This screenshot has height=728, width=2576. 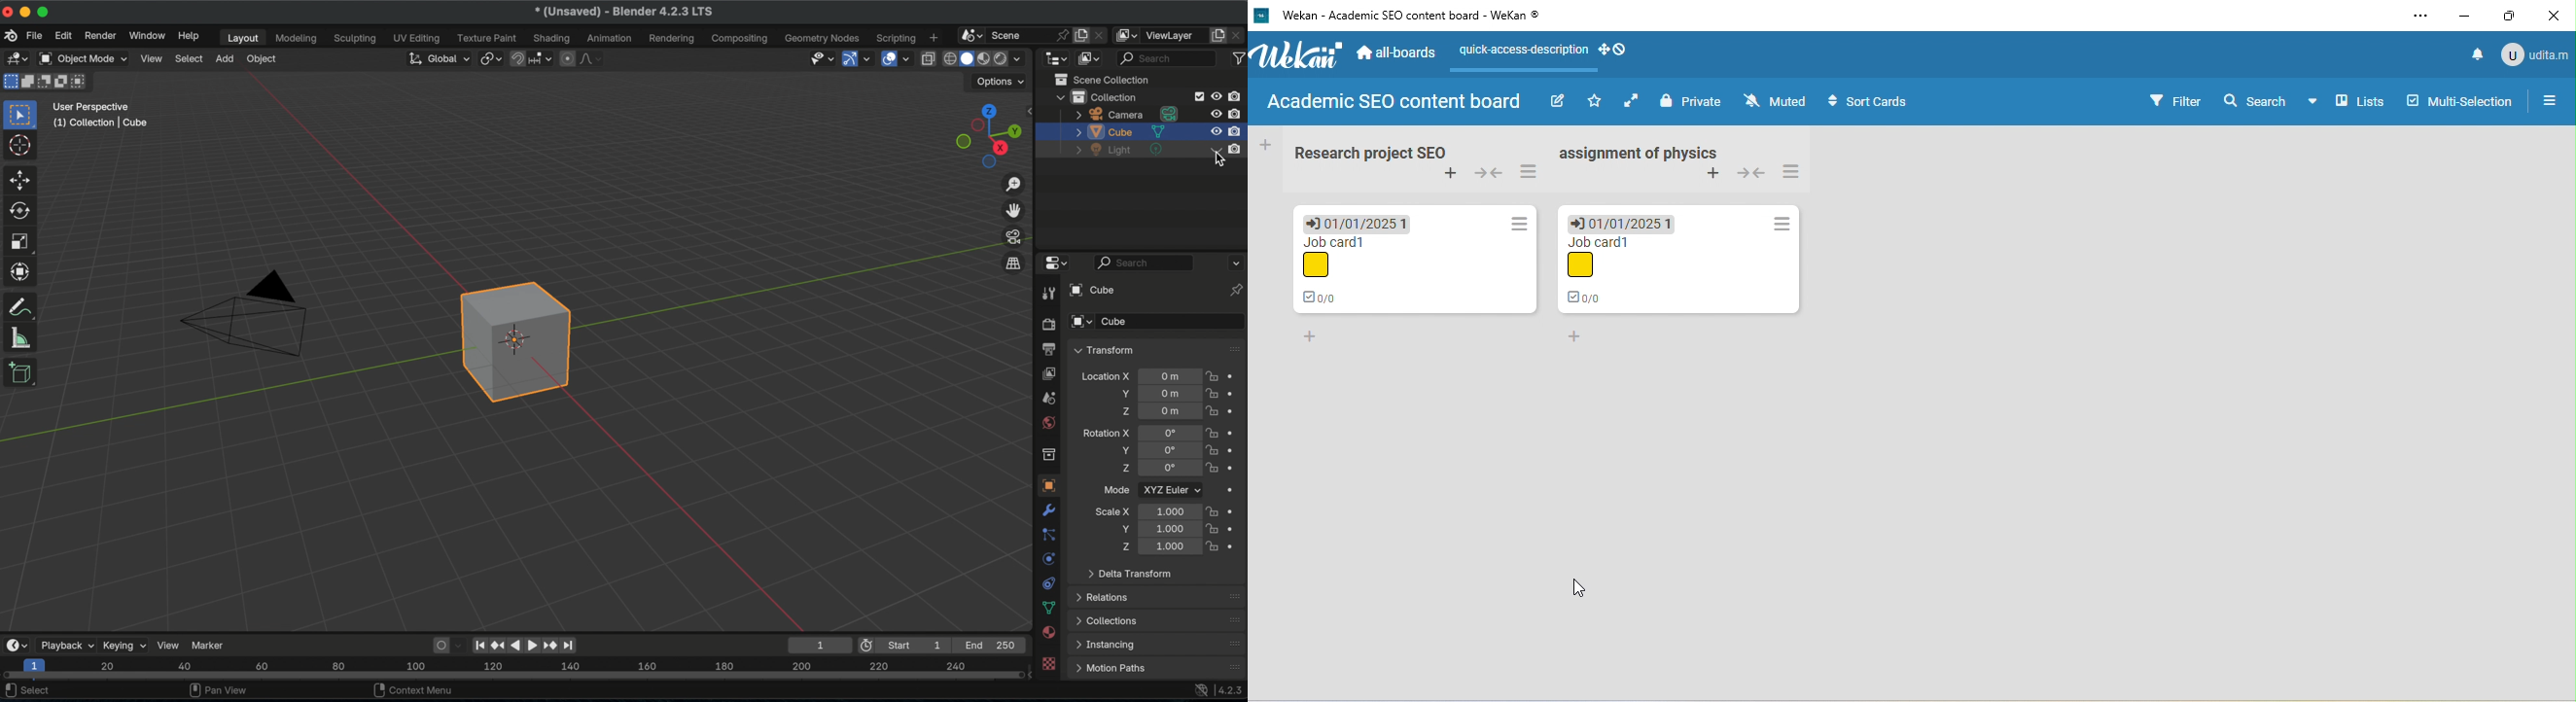 I want to click on delta, so click(x=1051, y=608).